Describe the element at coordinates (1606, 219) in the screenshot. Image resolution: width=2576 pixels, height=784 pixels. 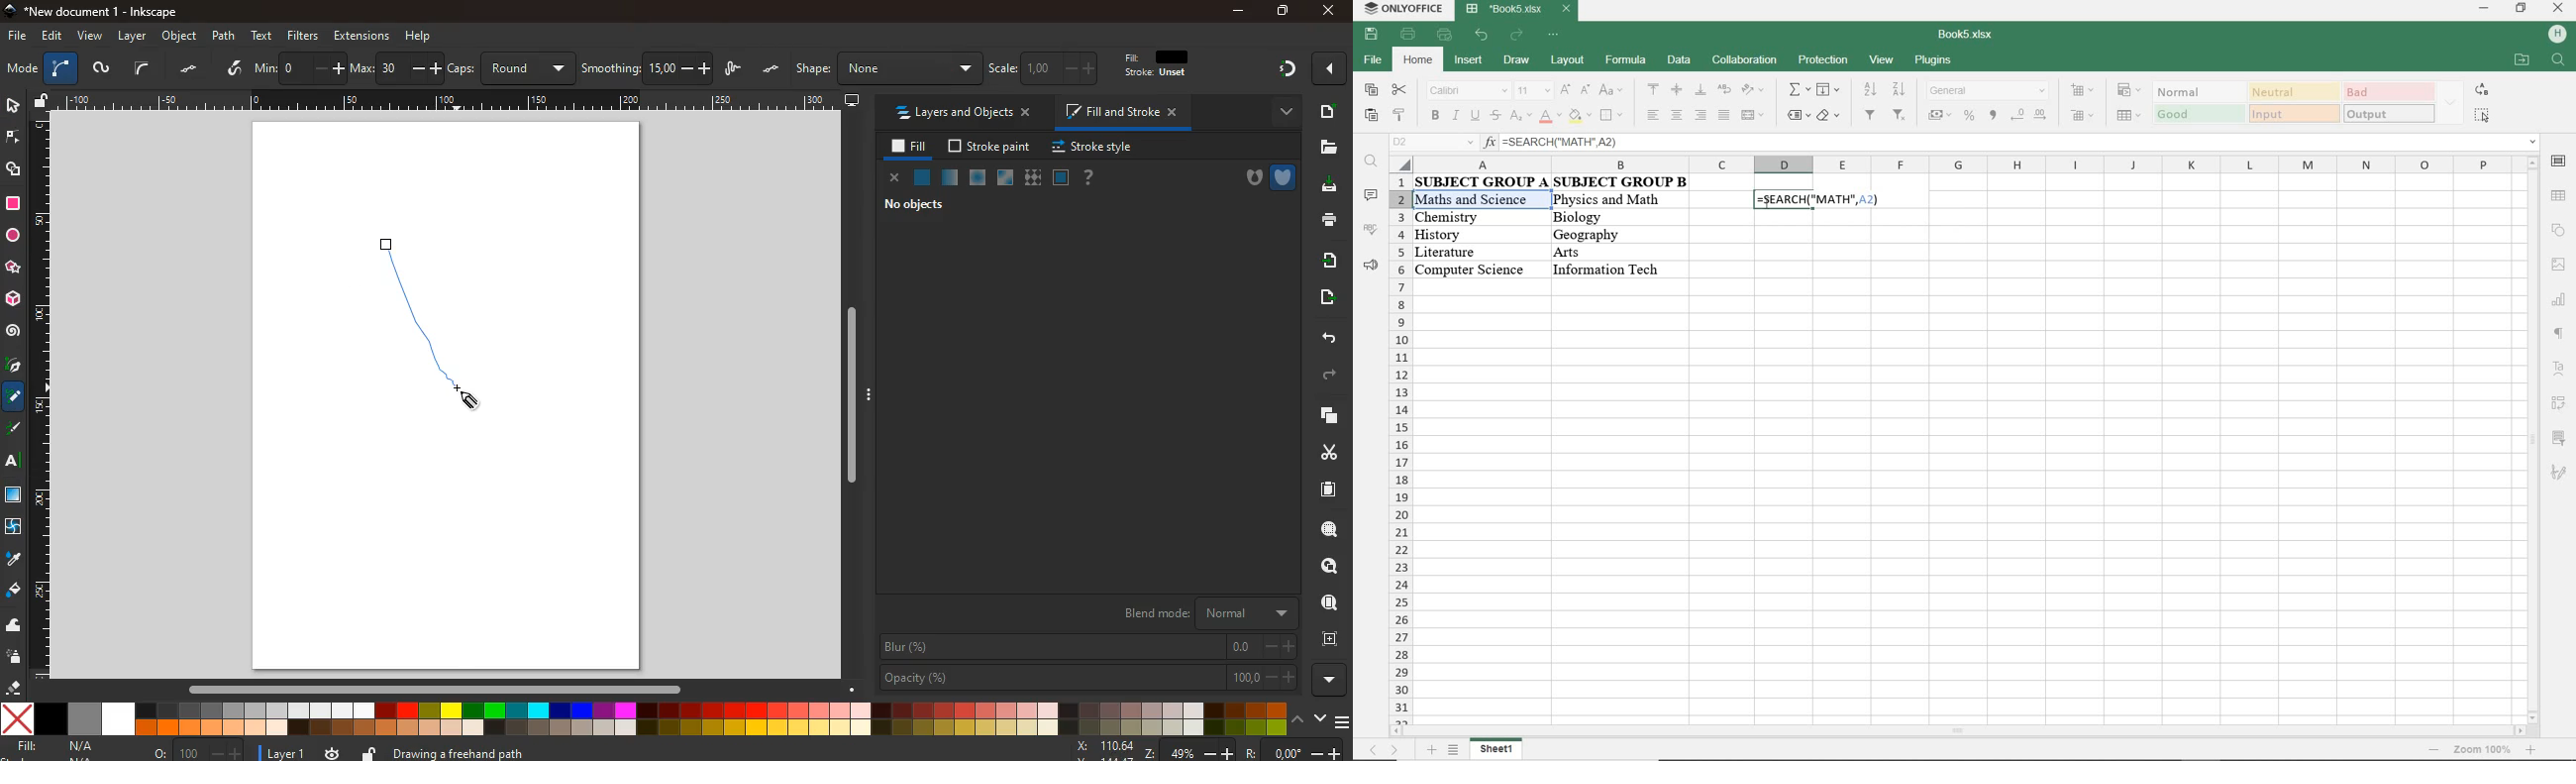
I see `biology` at that location.